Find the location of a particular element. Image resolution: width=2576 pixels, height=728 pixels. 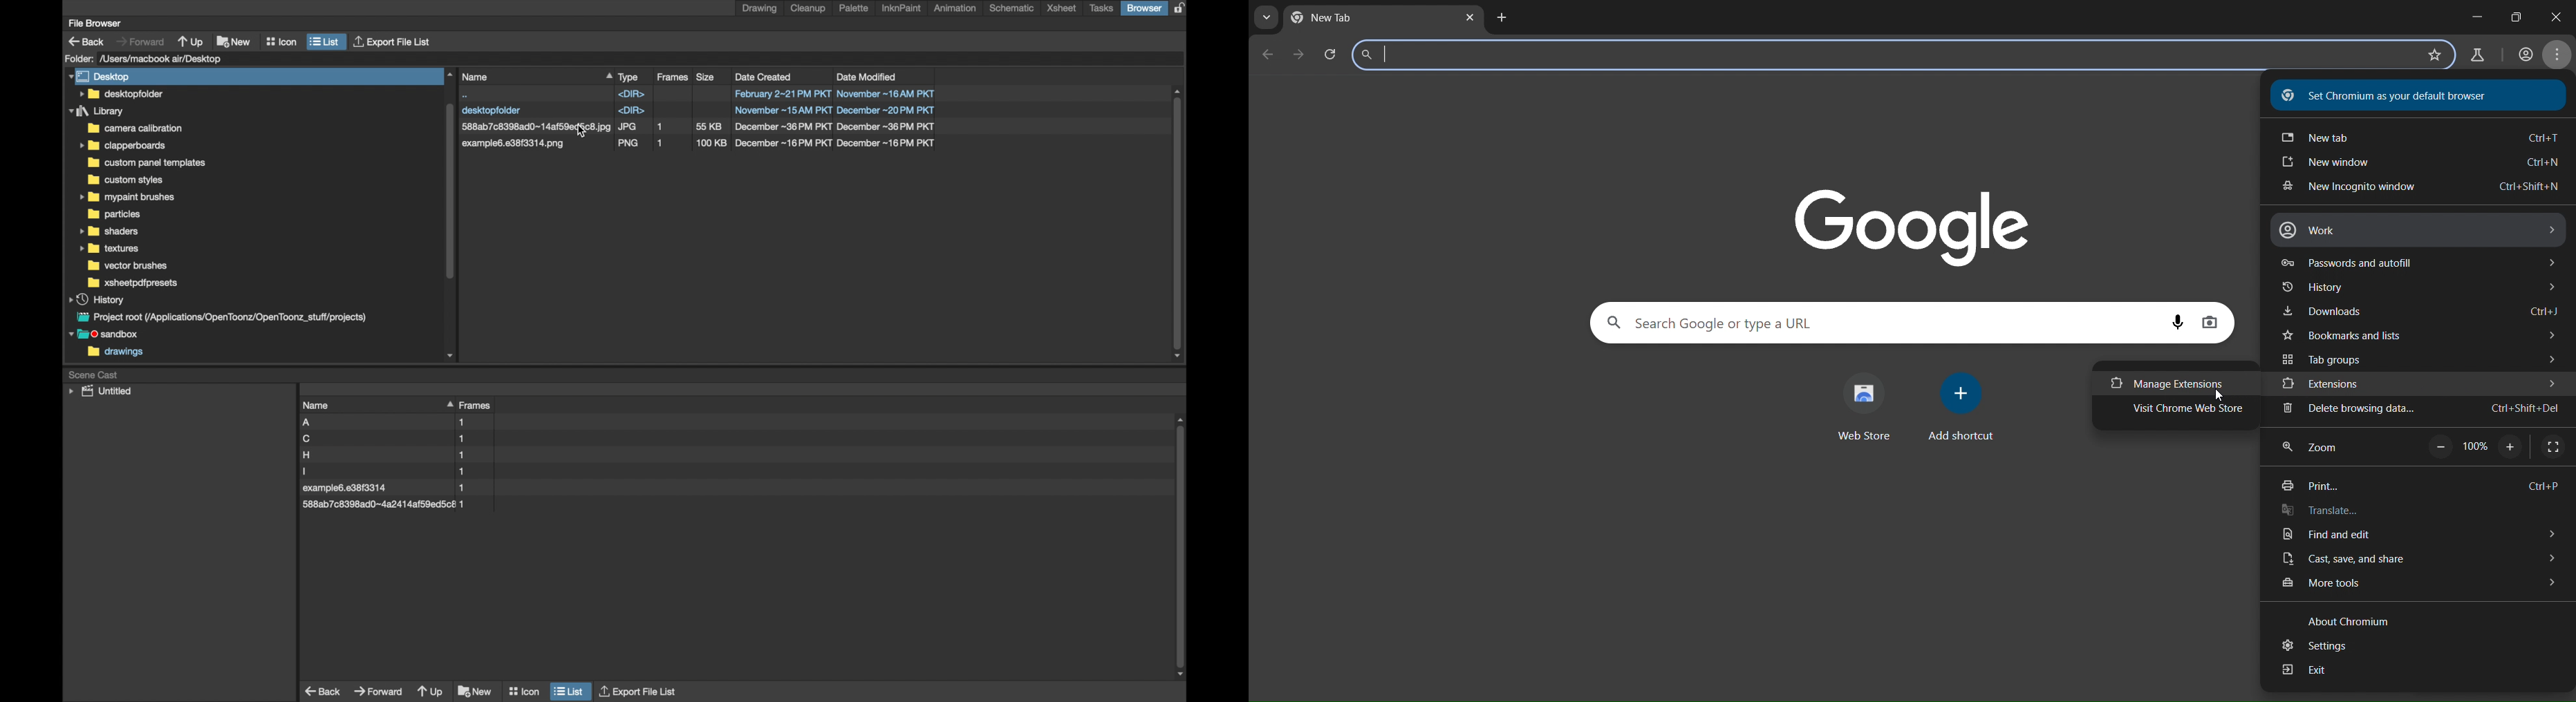

more tools is located at coordinates (2424, 586).